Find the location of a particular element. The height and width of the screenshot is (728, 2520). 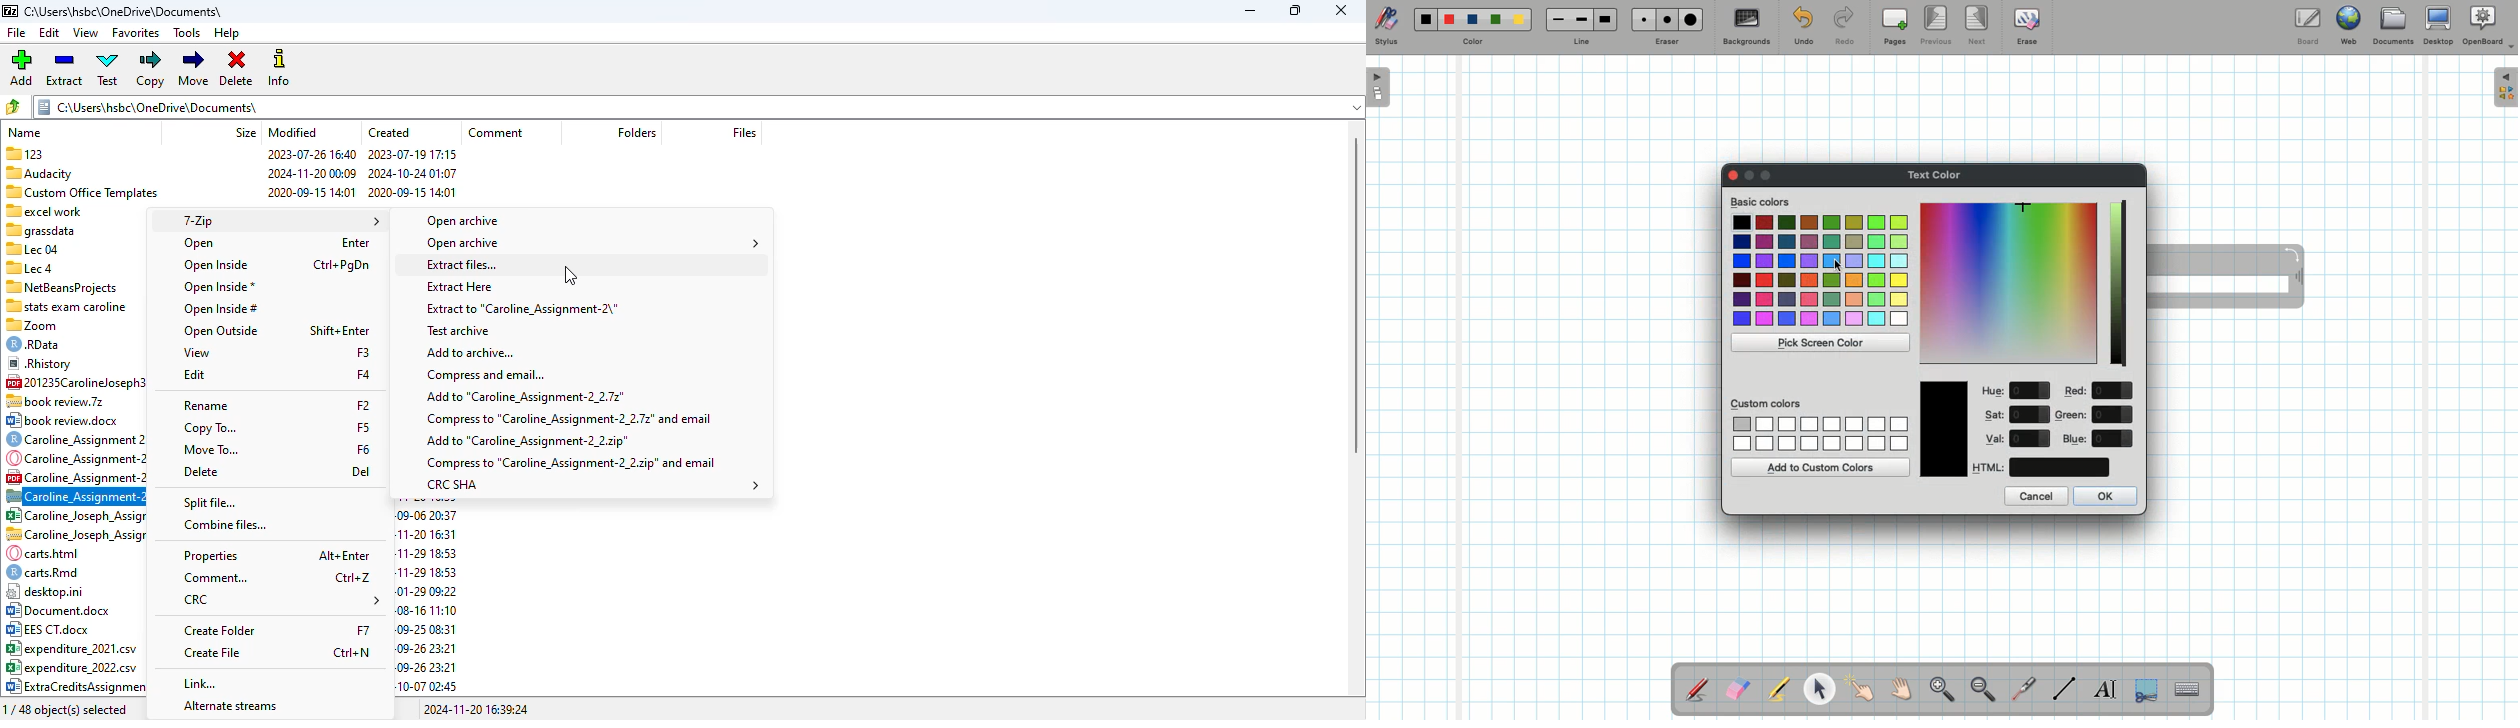

shortcut for properties is located at coordinates (344, 554).